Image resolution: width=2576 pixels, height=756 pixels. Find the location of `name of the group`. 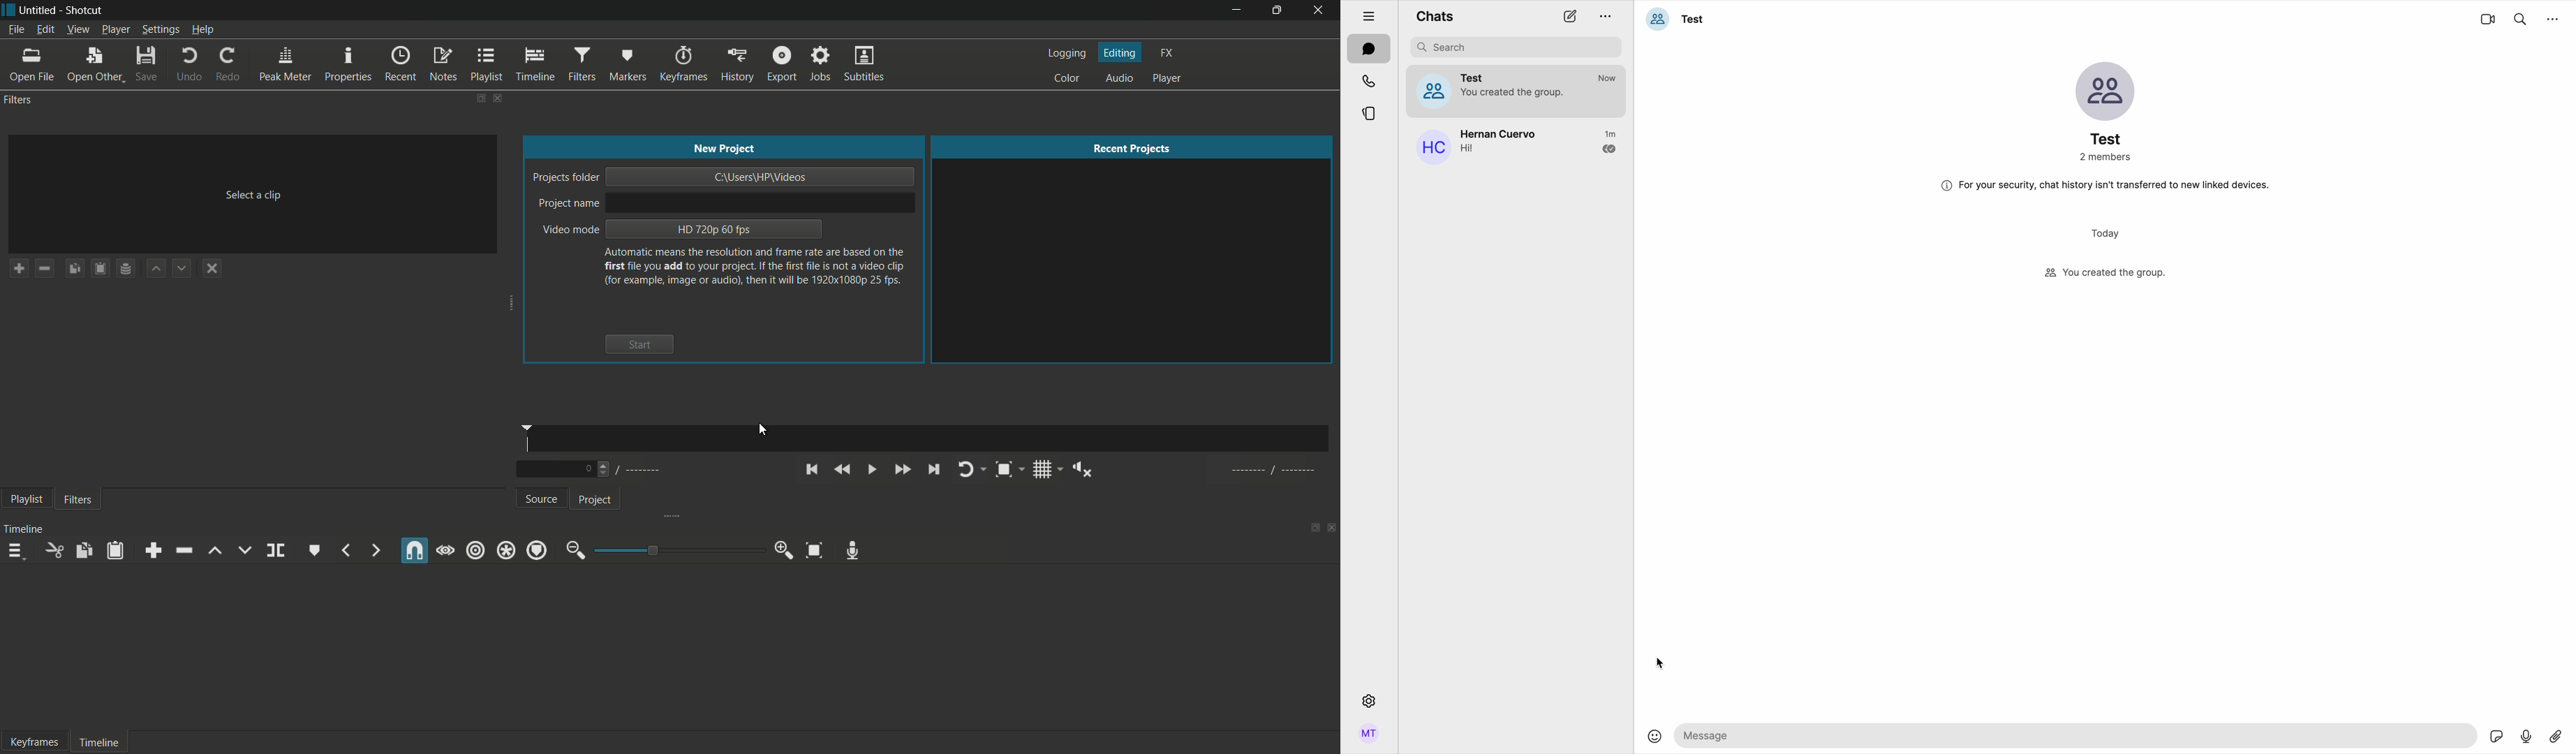

name of the group is located at coordinates (1677, 18).